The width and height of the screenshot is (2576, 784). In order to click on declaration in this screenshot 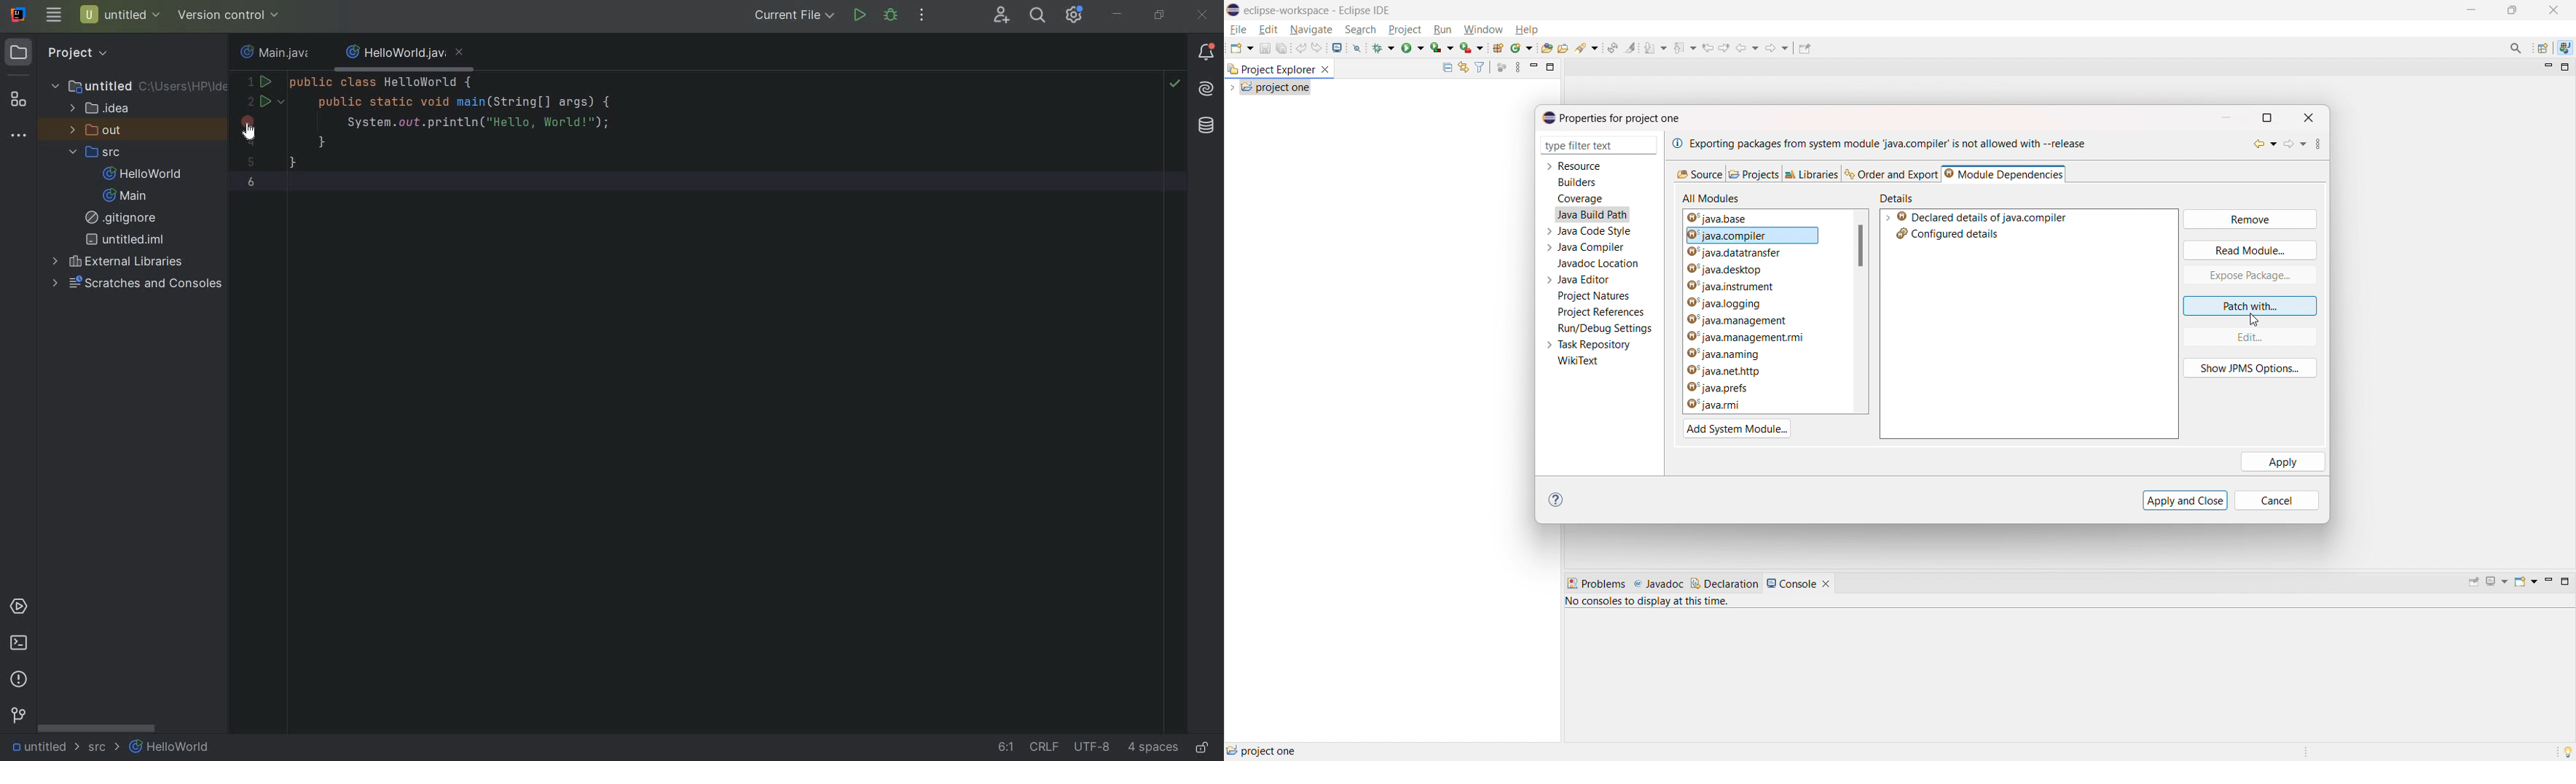, I will do `click(1725, 583)`.